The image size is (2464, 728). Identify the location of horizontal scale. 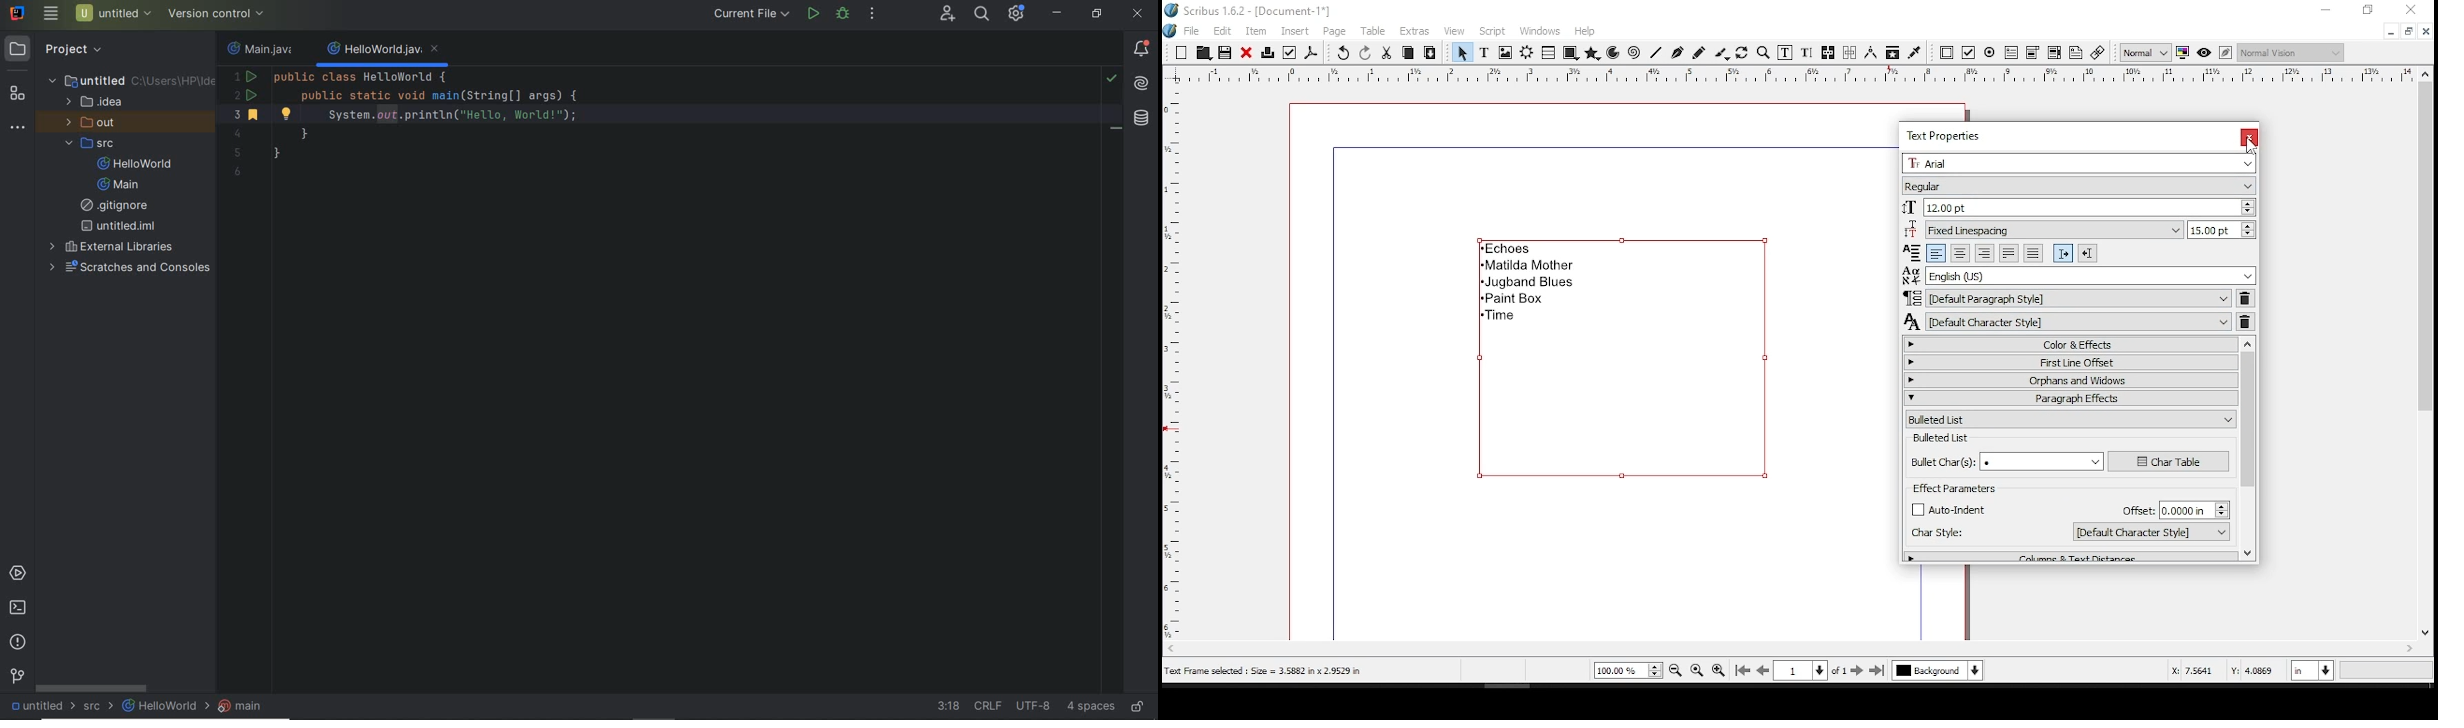
(1808, 73).